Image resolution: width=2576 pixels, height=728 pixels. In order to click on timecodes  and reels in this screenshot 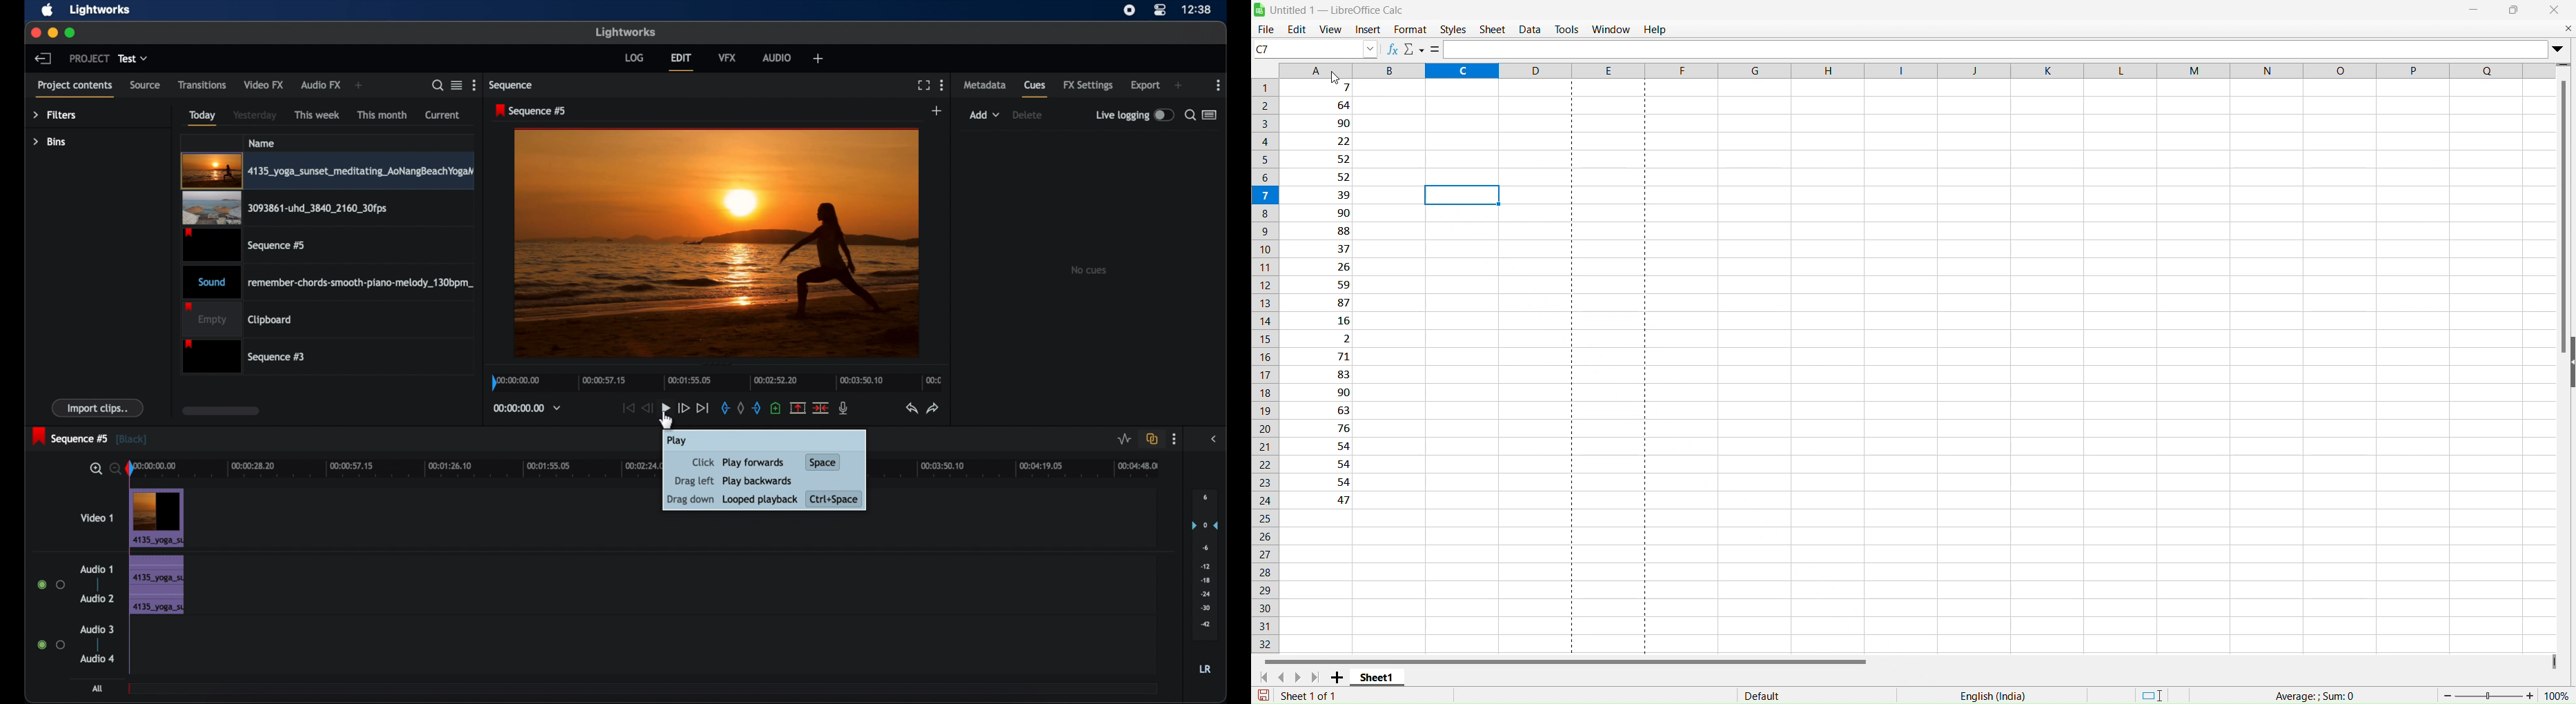, I will do `click(528, 408)`.